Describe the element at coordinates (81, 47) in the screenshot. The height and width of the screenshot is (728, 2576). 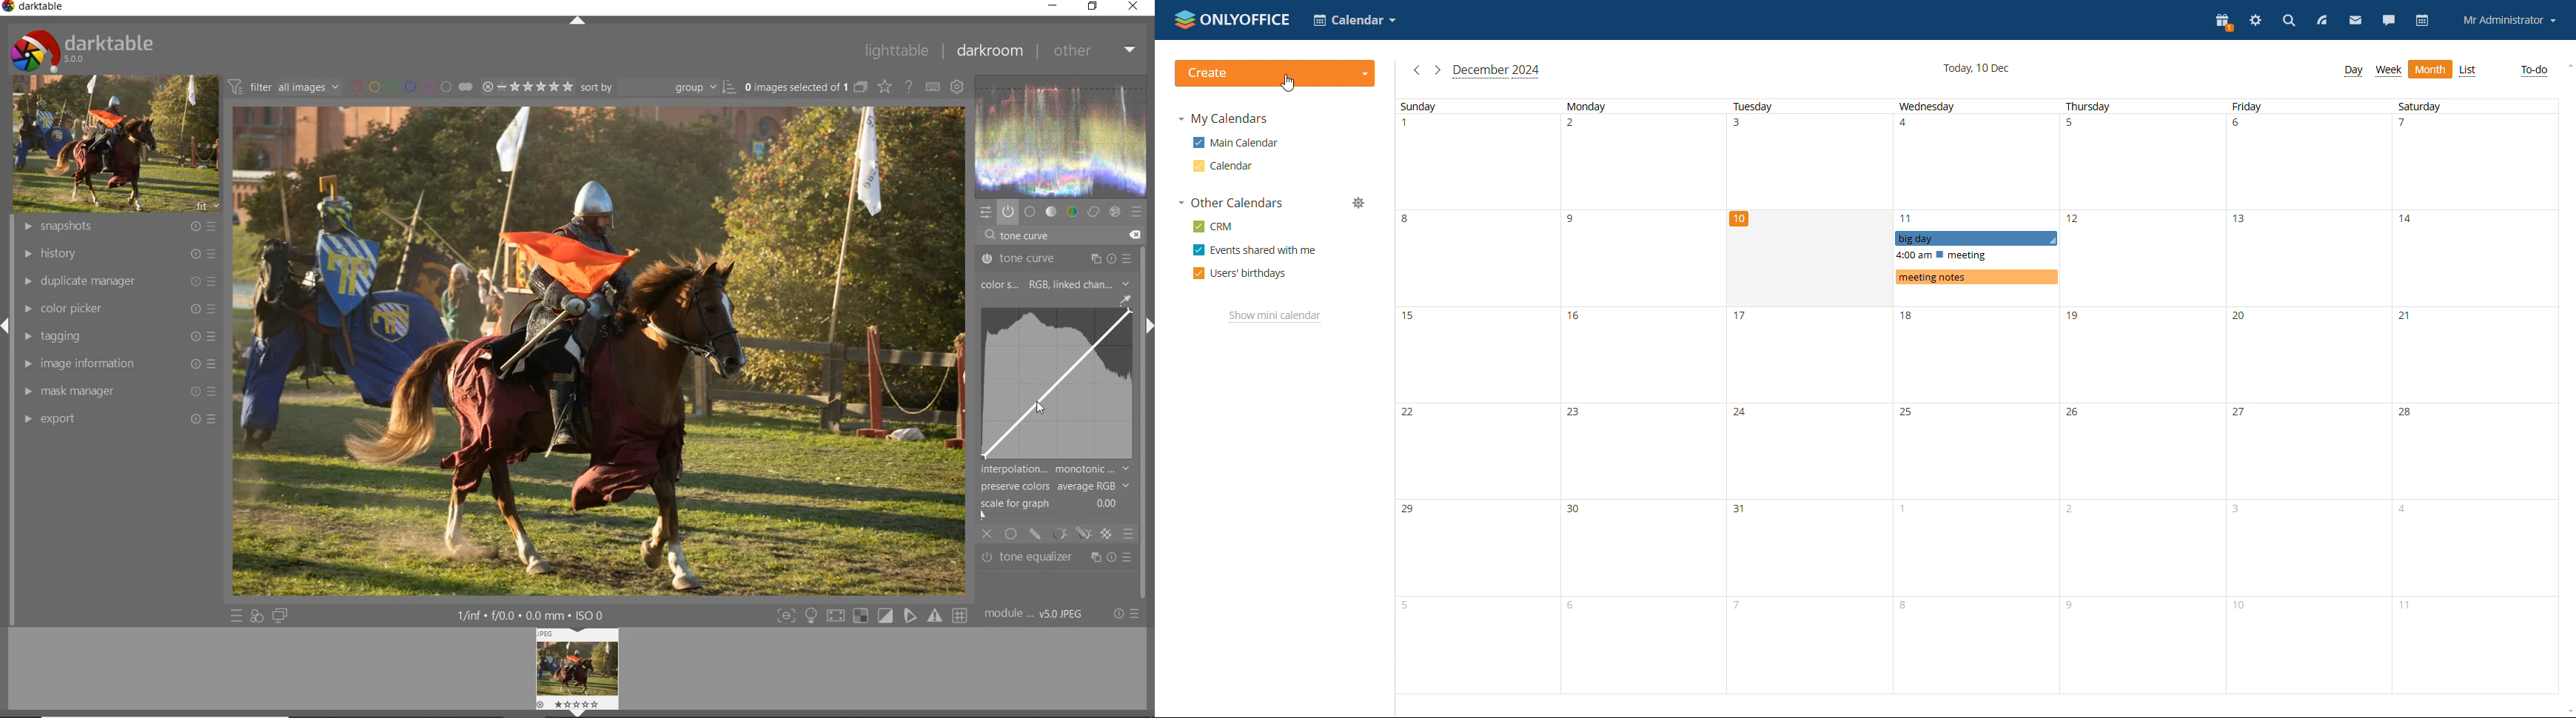
I see `darktable` at that location.